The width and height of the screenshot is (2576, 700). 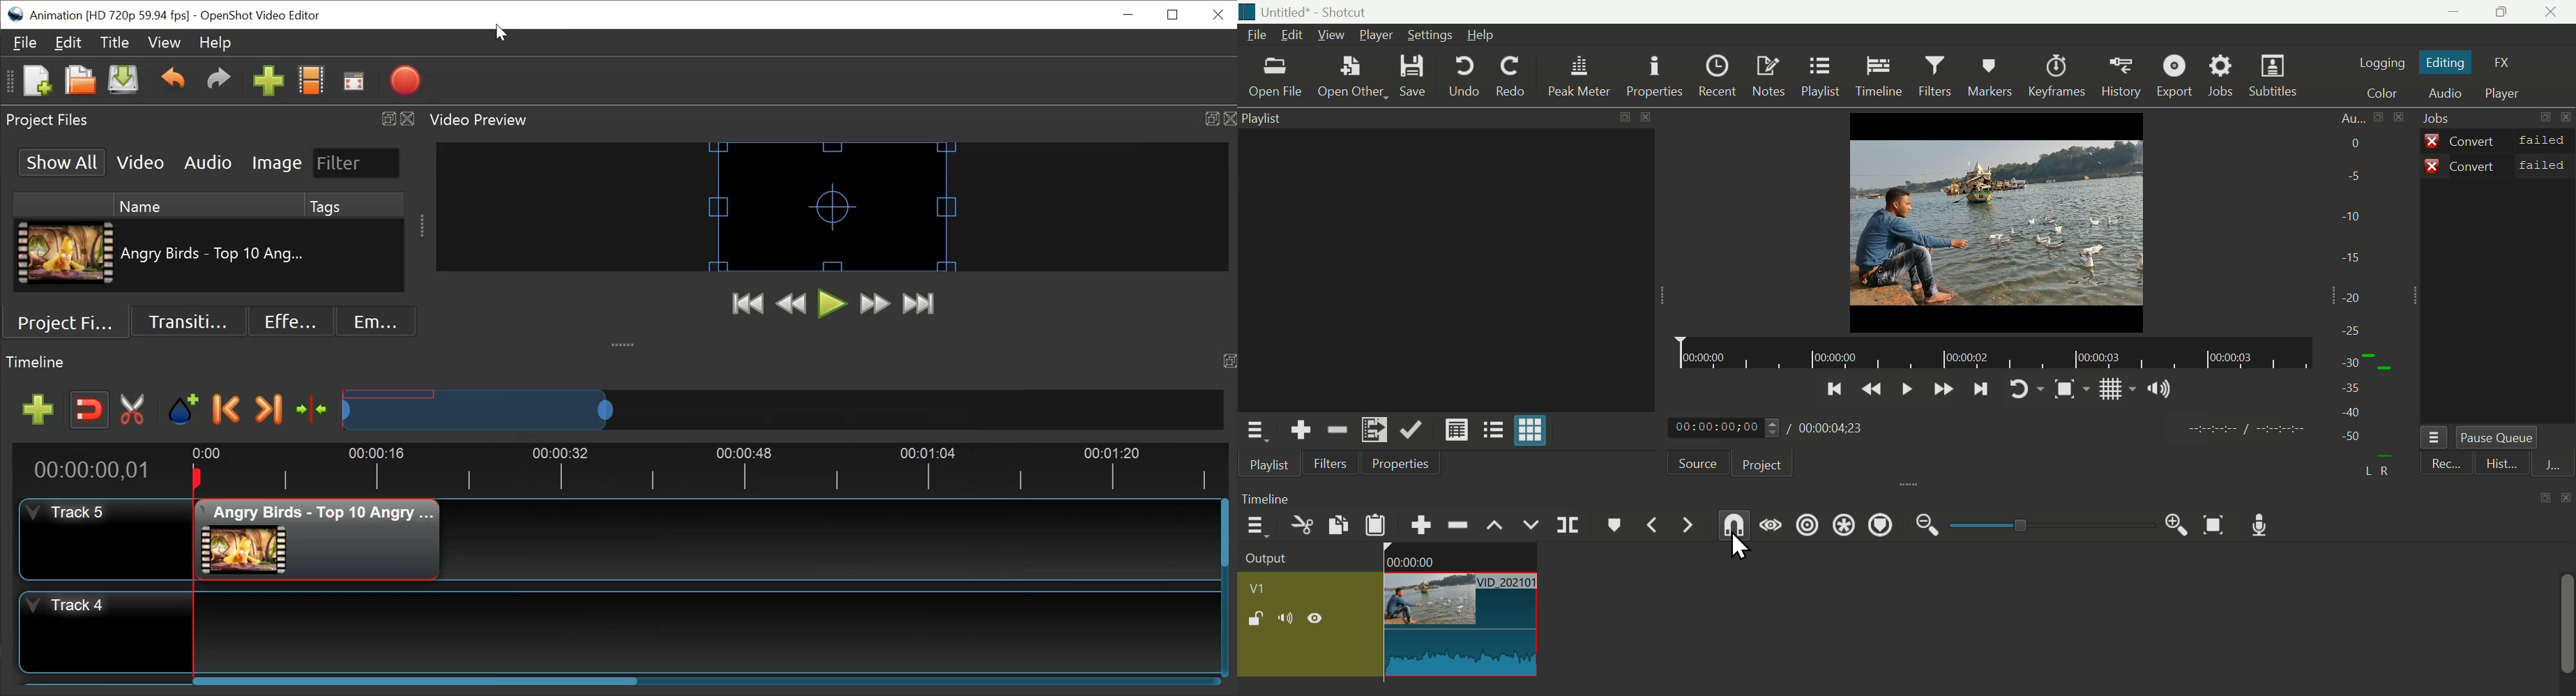 I want to click on Previous Marker, so click(x=1660, y=525).